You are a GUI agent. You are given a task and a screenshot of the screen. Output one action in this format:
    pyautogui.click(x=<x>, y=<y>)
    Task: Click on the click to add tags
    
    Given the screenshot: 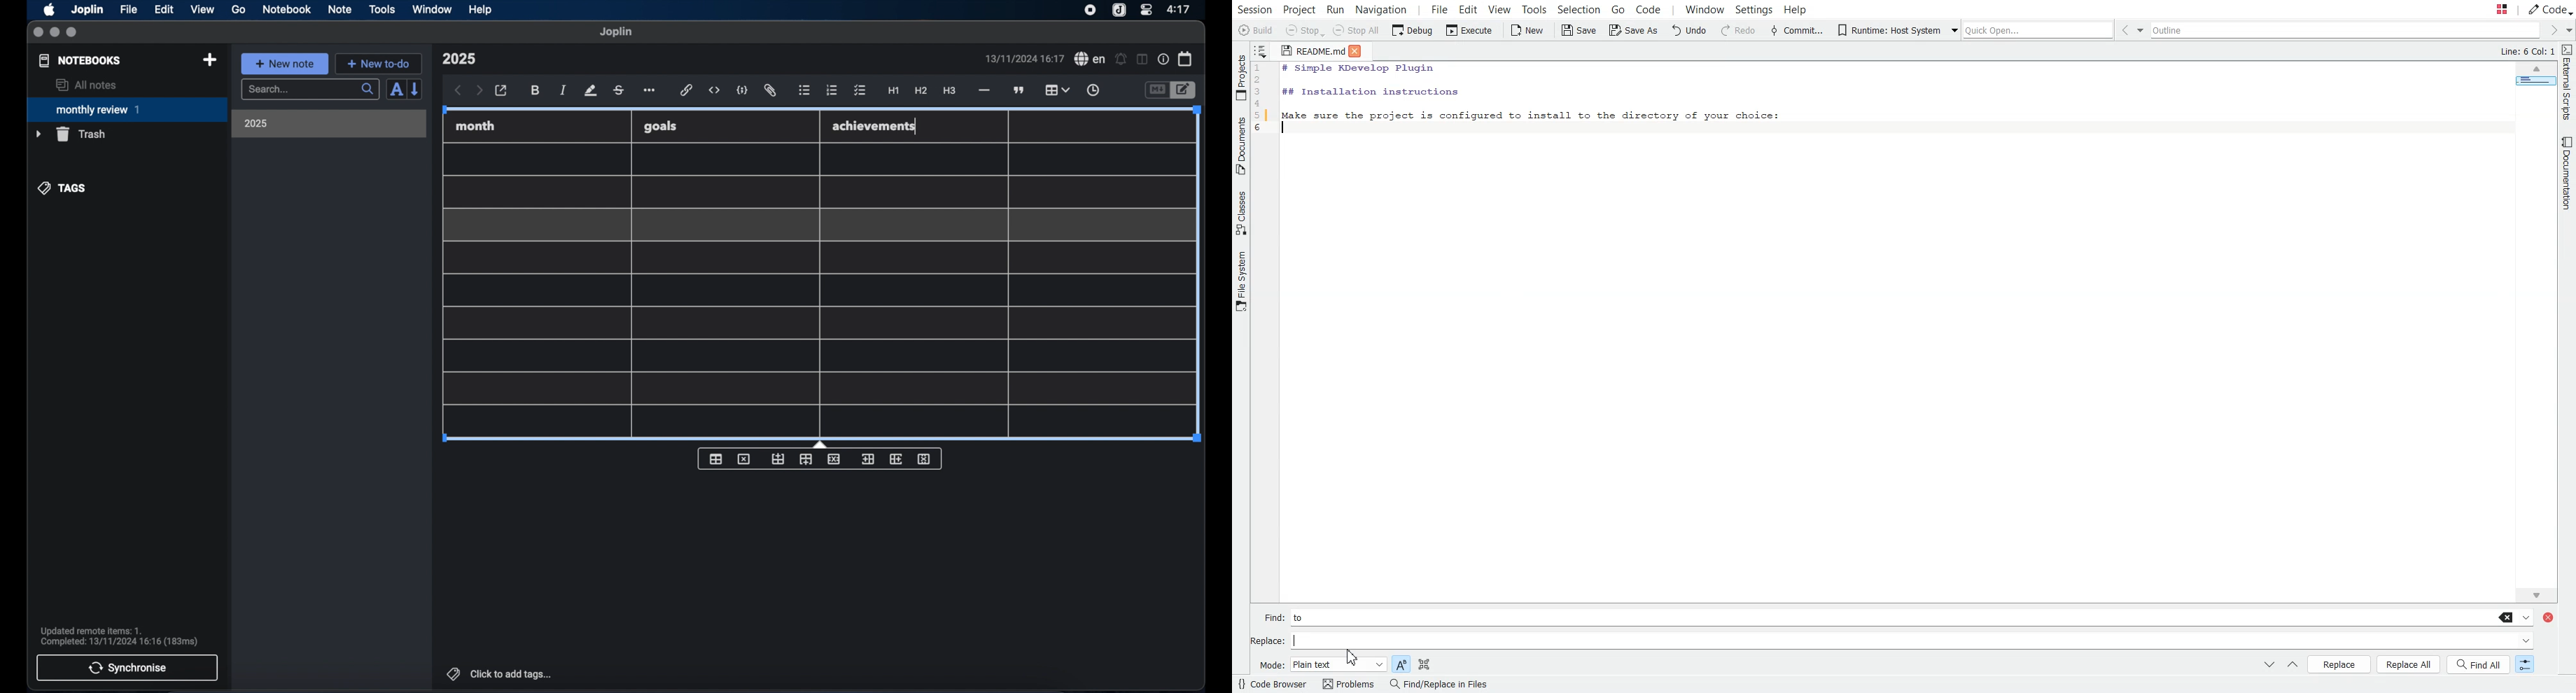 What is the action you would take?
    pyautogui.click(x=500, y=674)
    